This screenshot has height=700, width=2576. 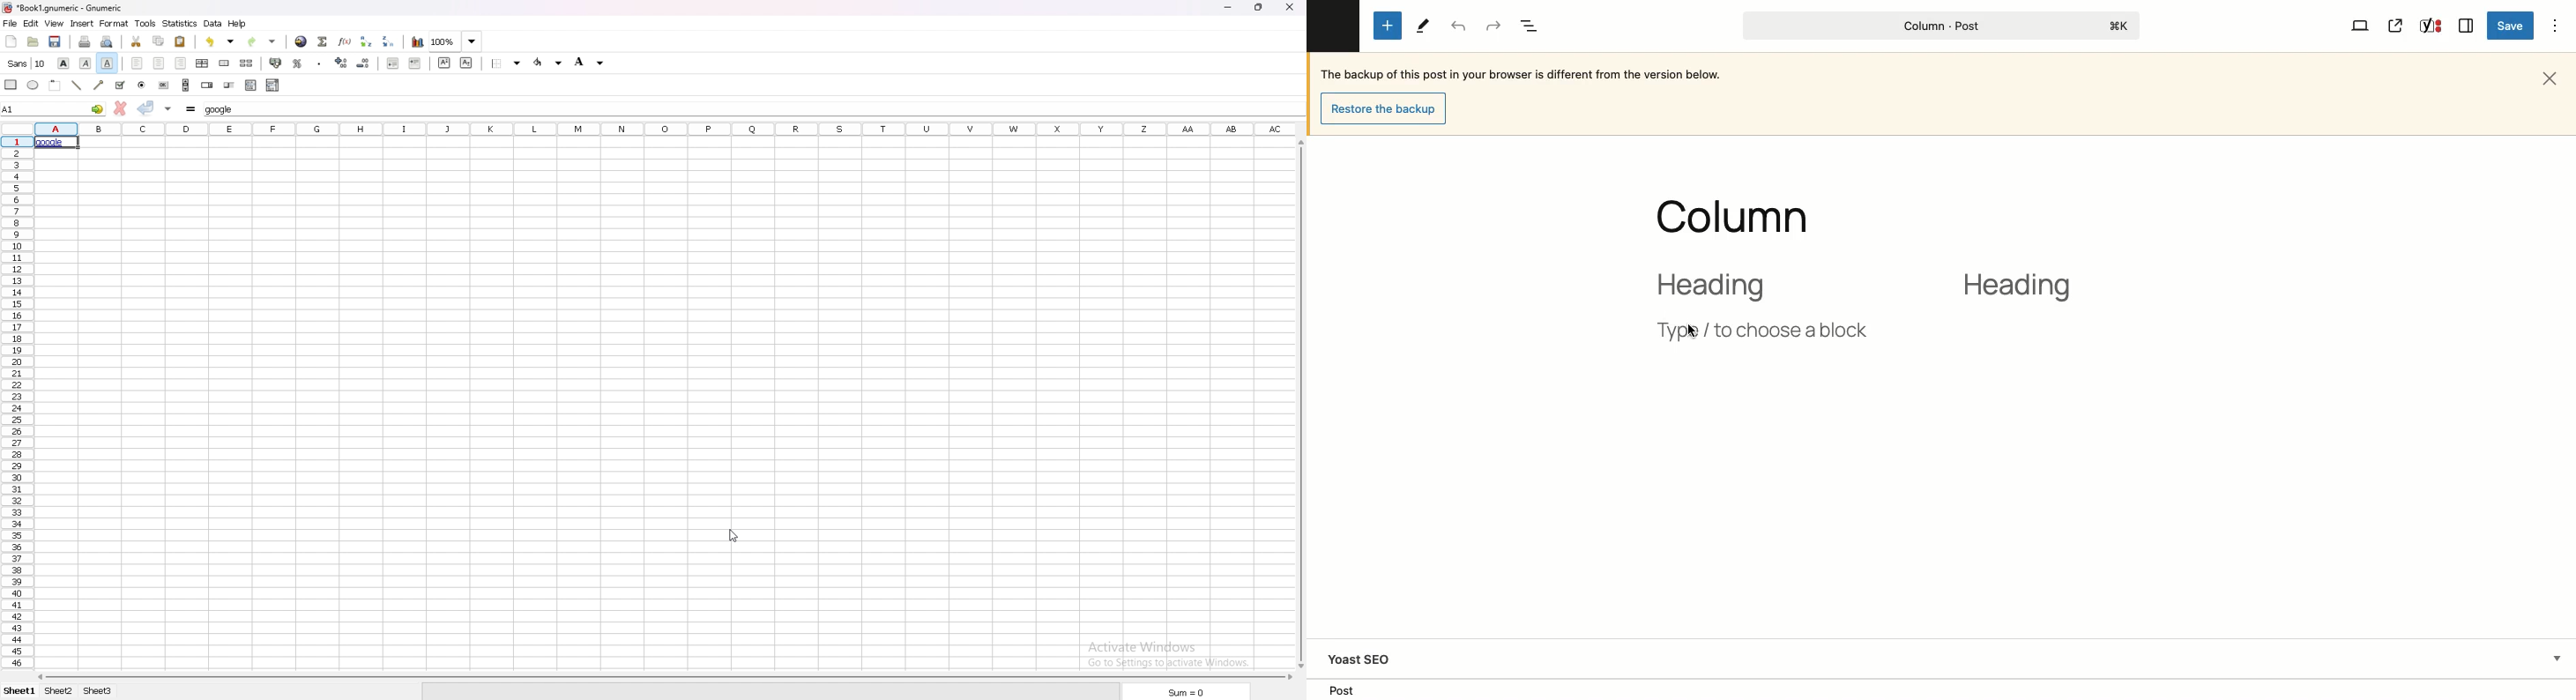 I want to click on close, so click(x=1290, y=8).